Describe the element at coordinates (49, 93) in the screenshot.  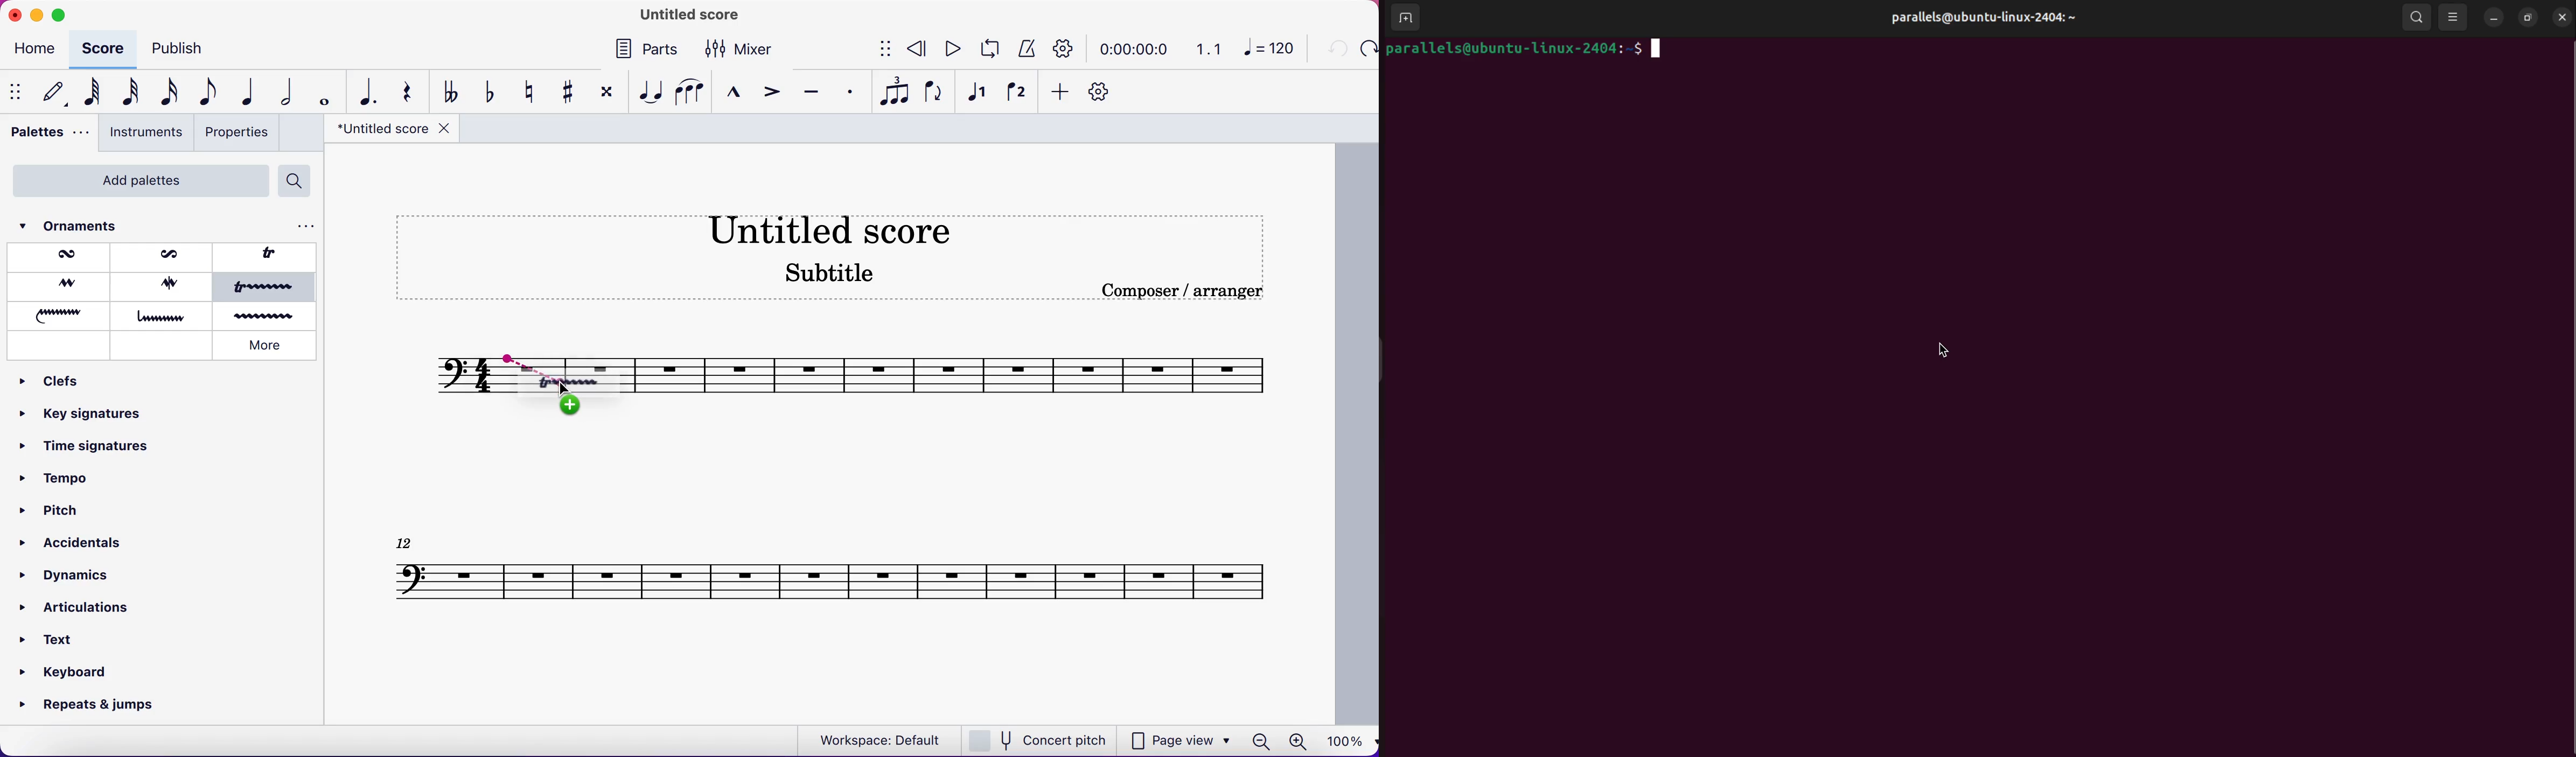
I see `default` at that location.